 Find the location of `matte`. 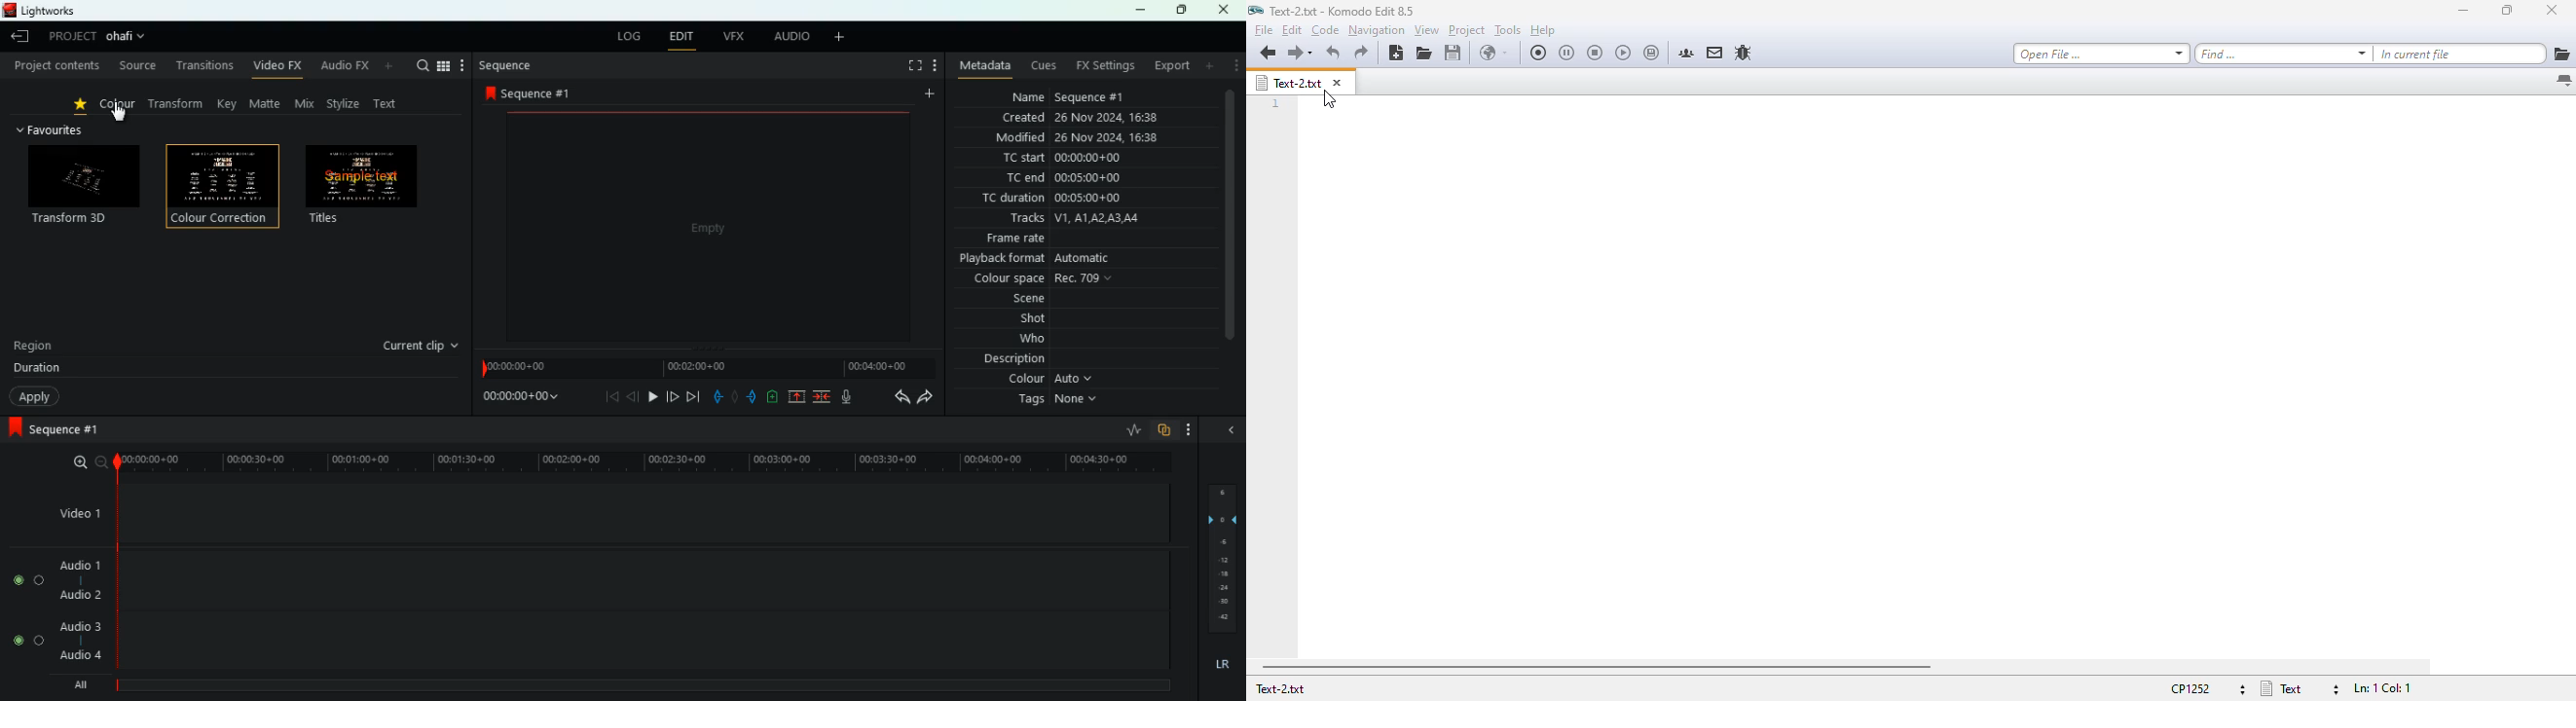

matte is located at coordinates (267, 104).